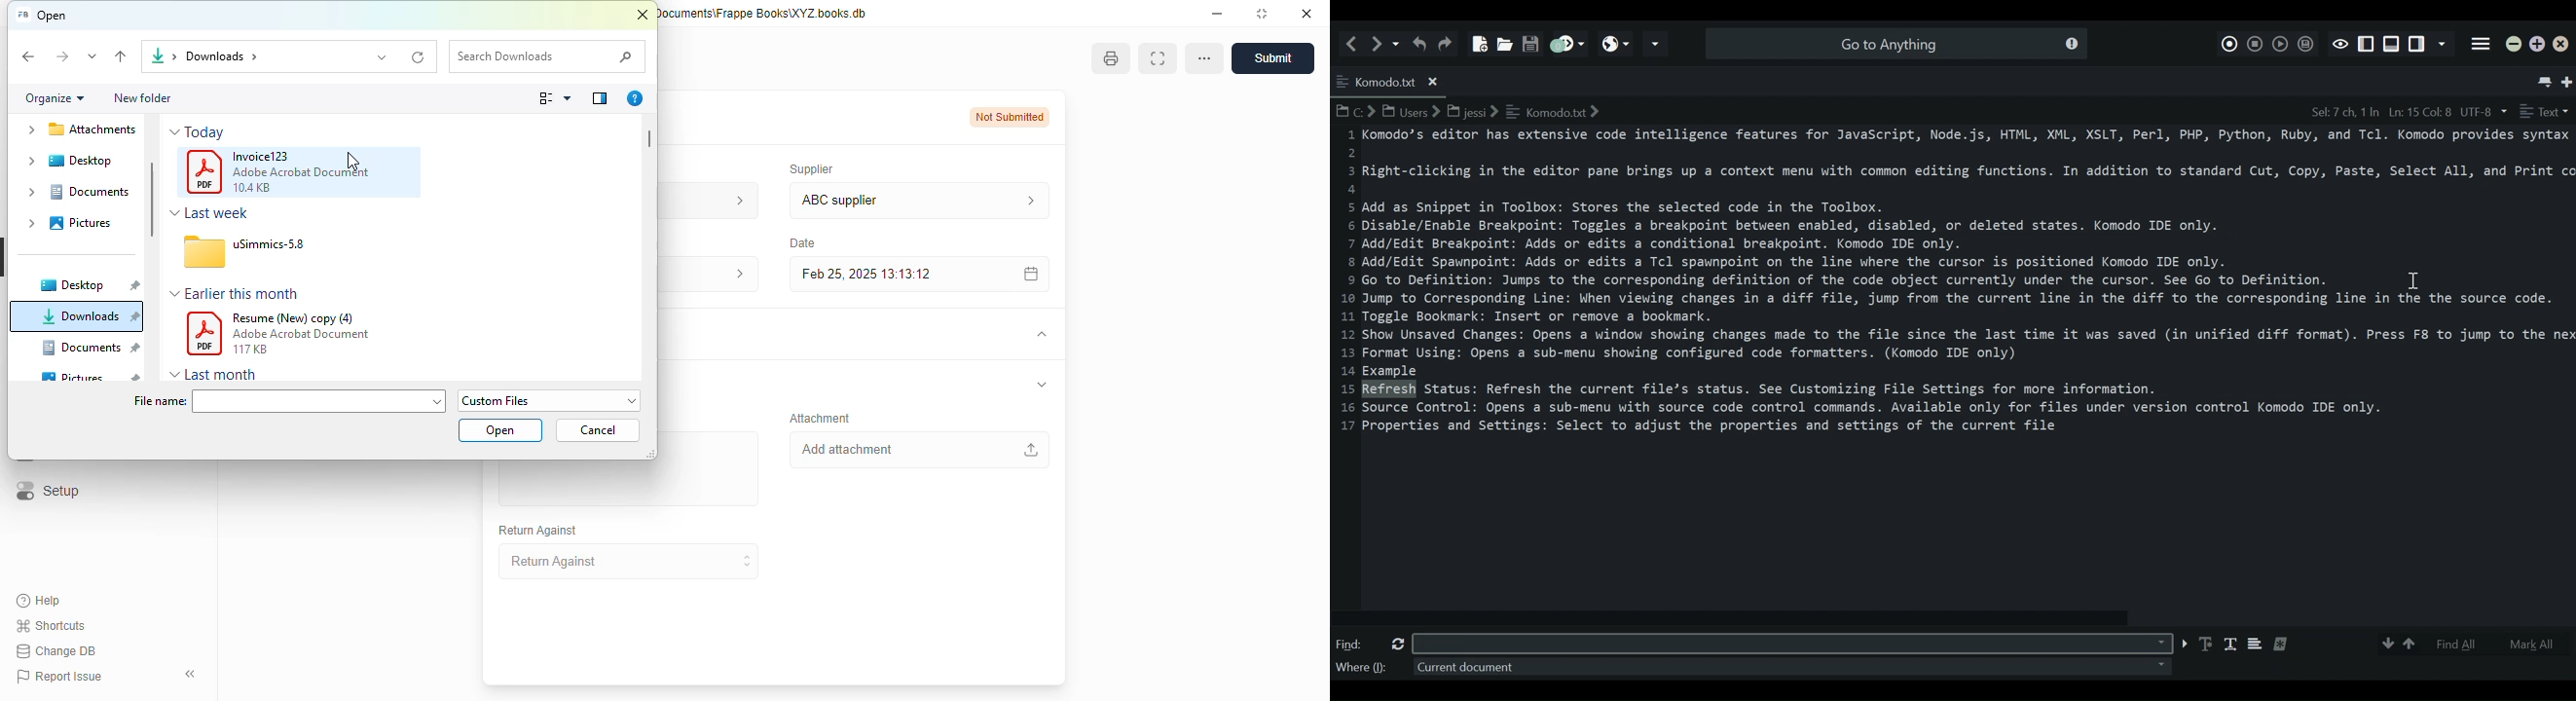 This screenshot has height=728, width=2576. Describe the element at coordinates (222, 374) in the screenshot. I see `last month` at that location.